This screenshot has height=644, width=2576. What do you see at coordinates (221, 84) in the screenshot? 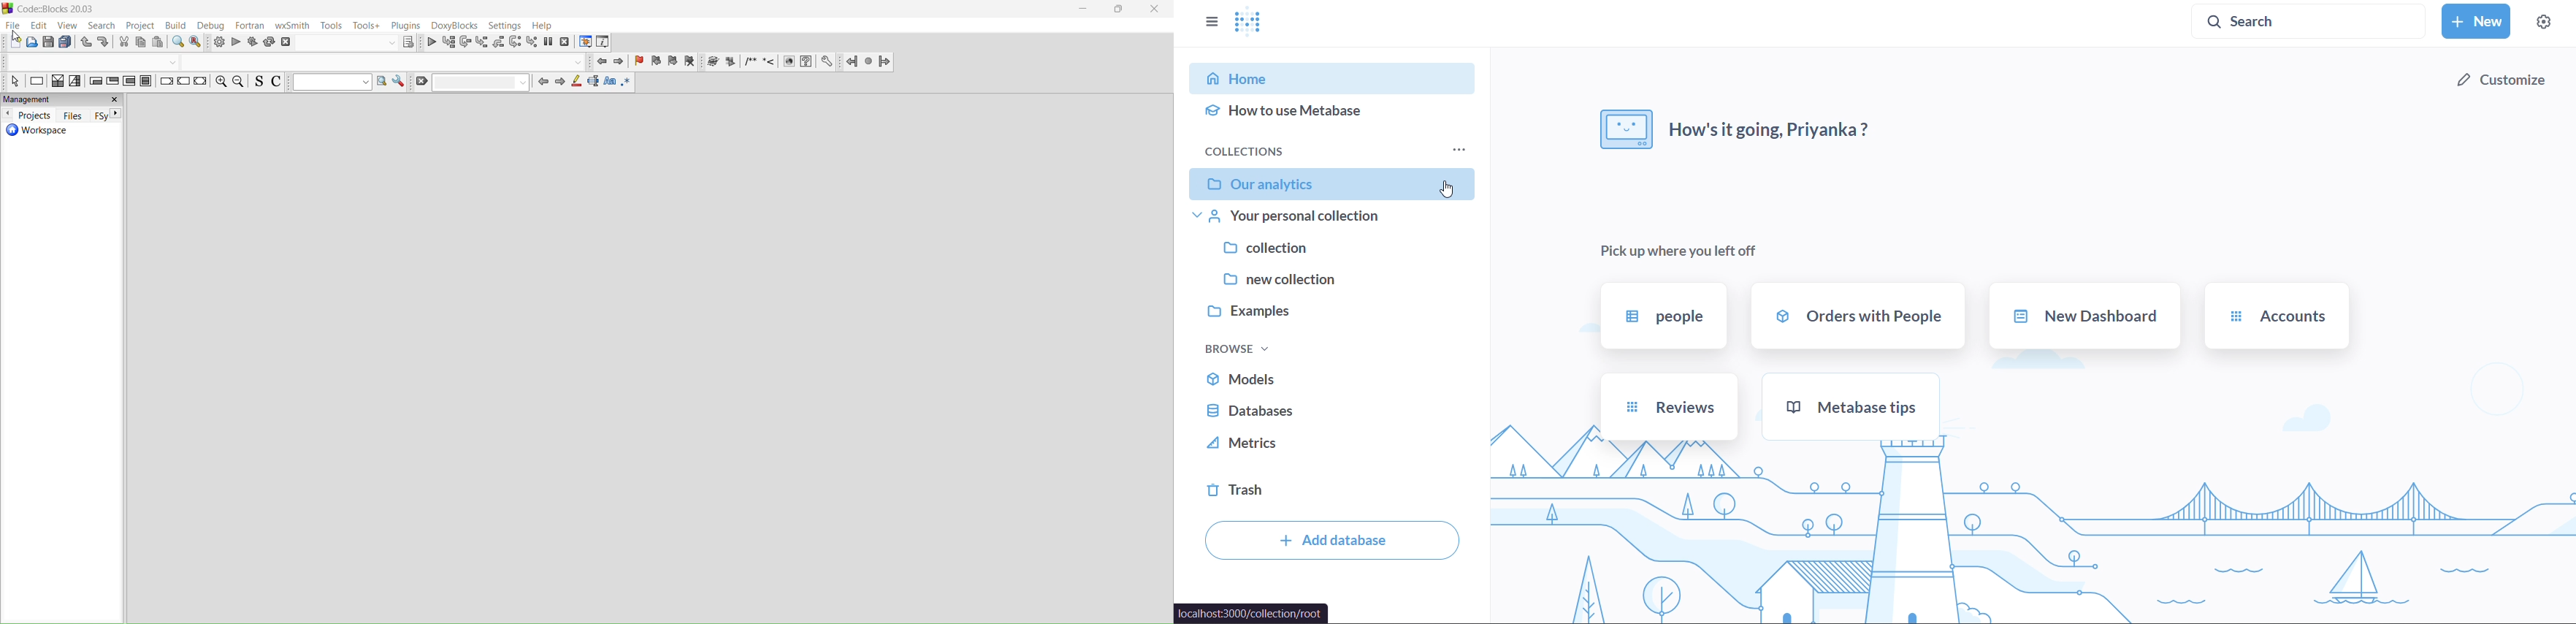
I see `zoom in` at bounding box center [221, 84].